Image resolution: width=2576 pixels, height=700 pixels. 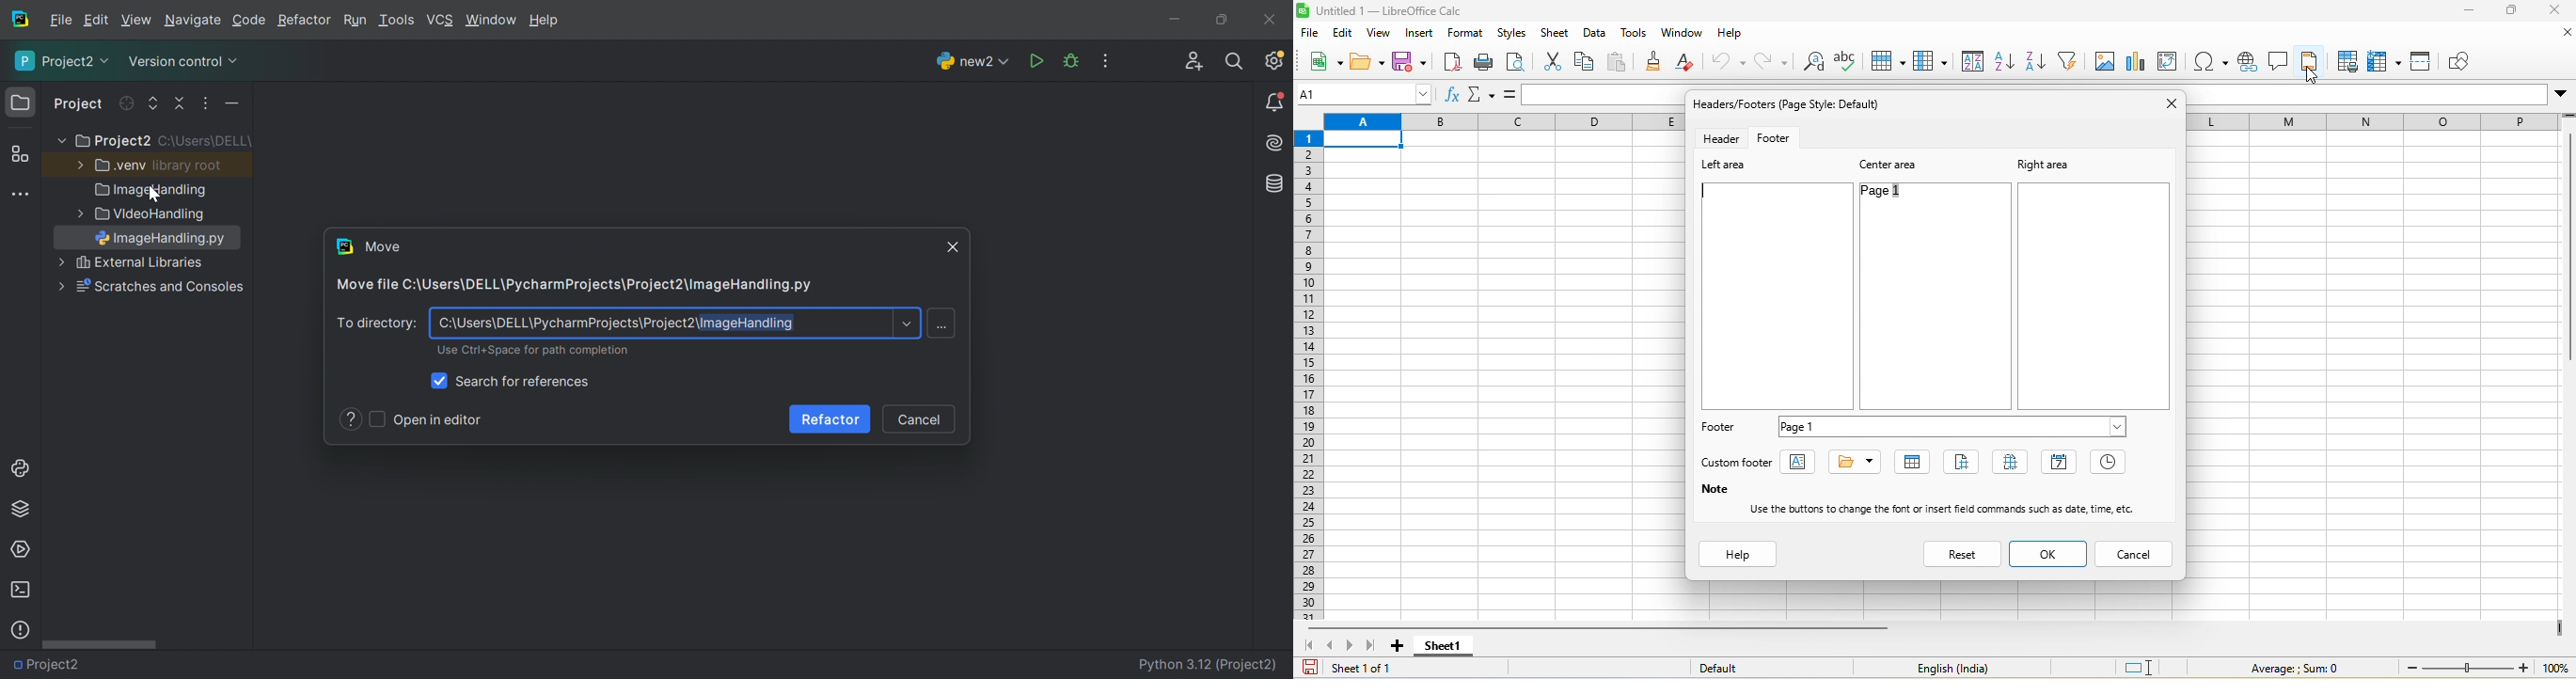 What do you see at coordinates (2141, 60) in the screenshot?
I see `chart` at bounding box center [2141, 60].